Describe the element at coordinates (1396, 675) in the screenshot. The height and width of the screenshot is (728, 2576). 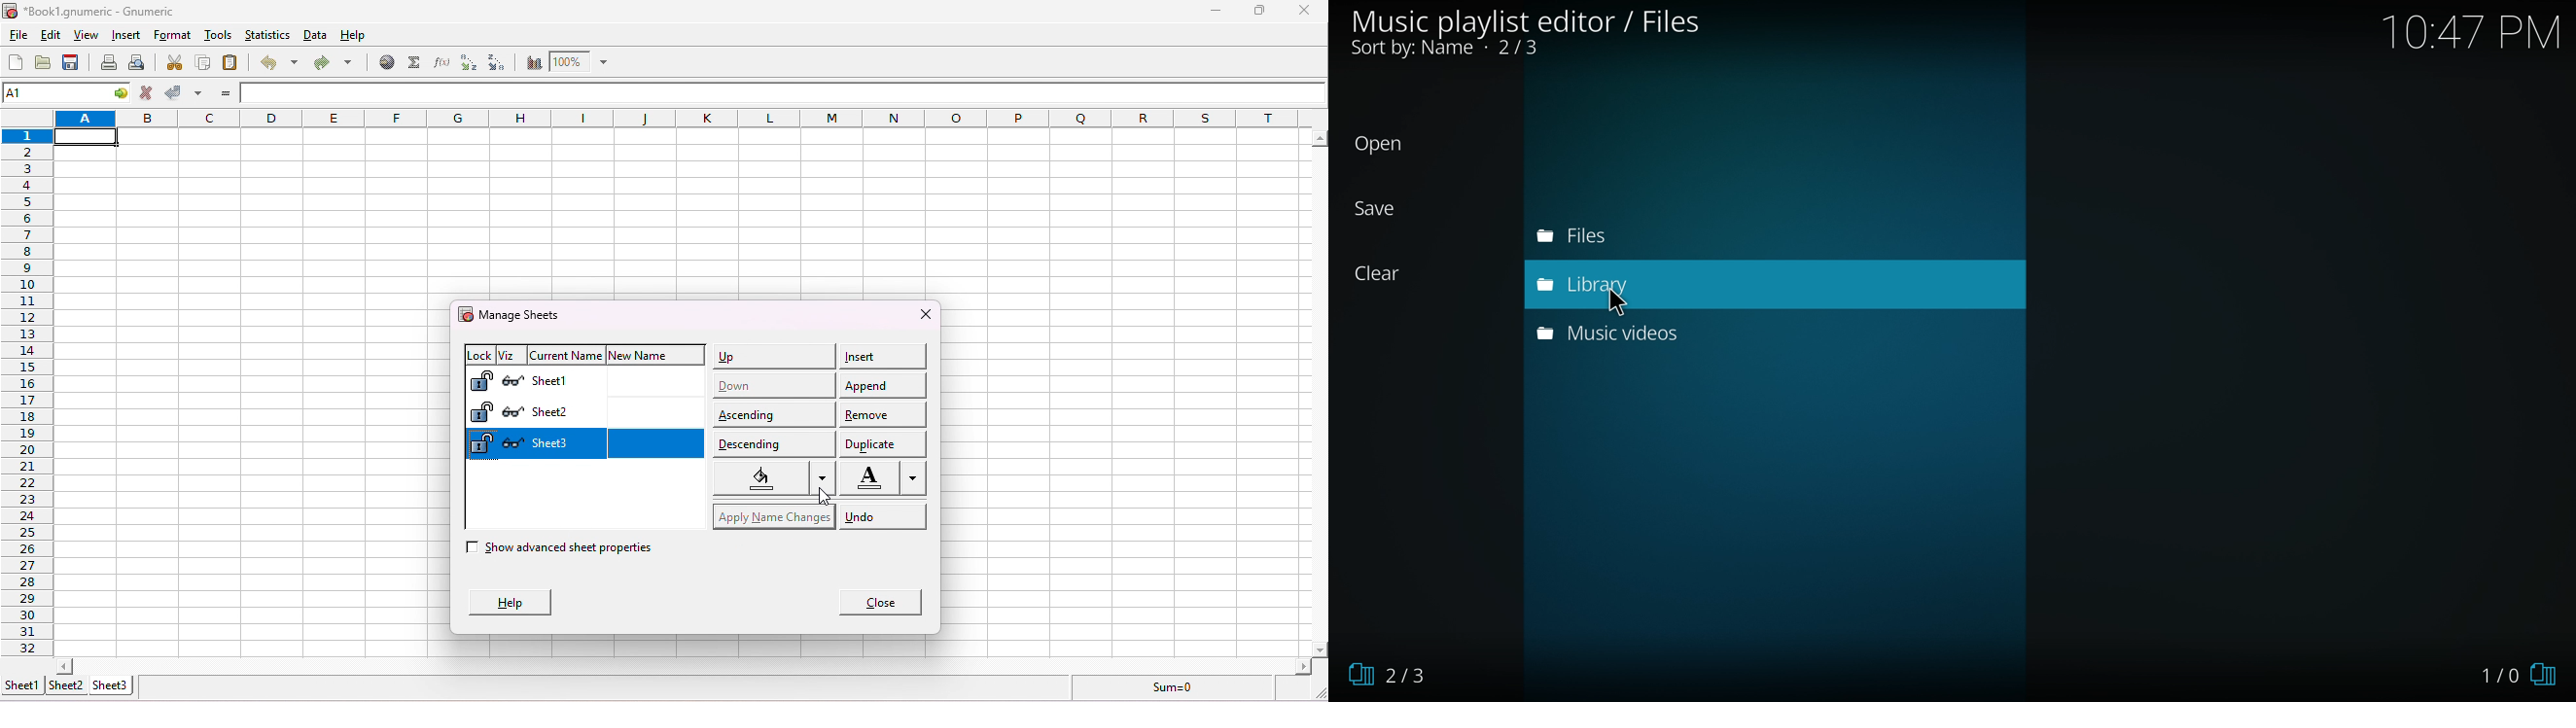
I see `2/3` at that location.